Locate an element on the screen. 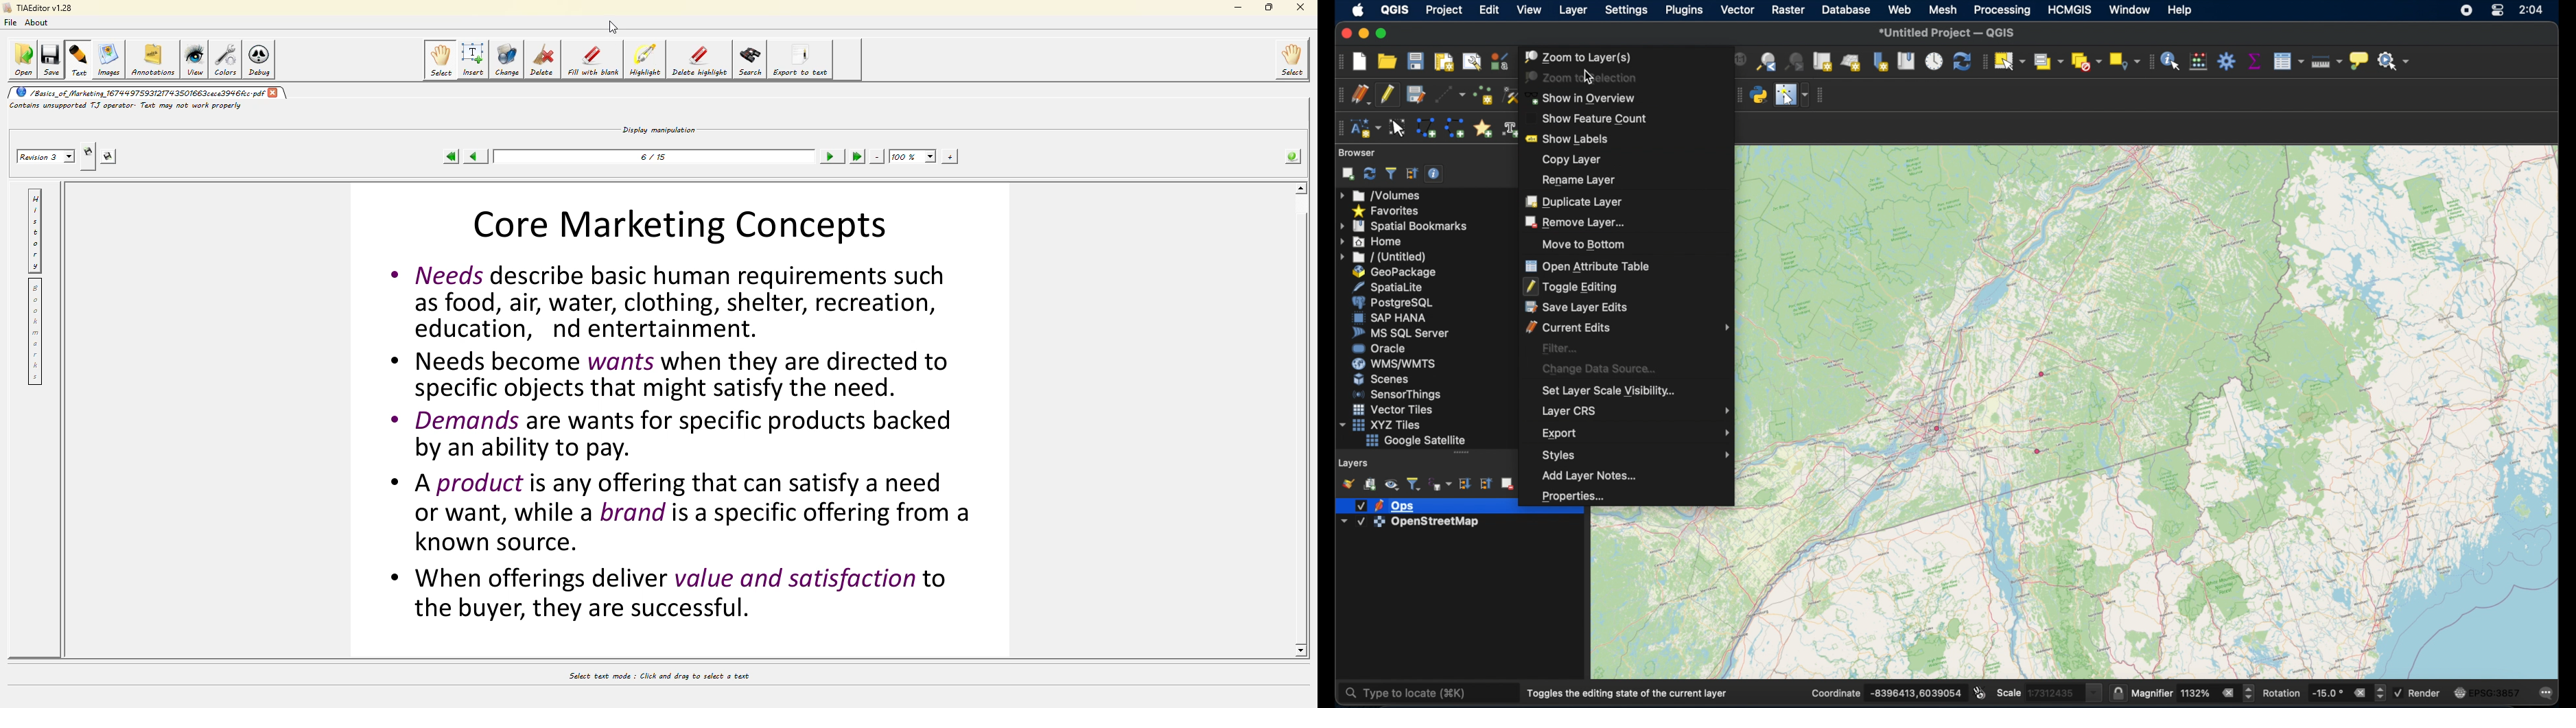 The image size is (2576, 728). new print layout is located at coordinates (1444, 60).